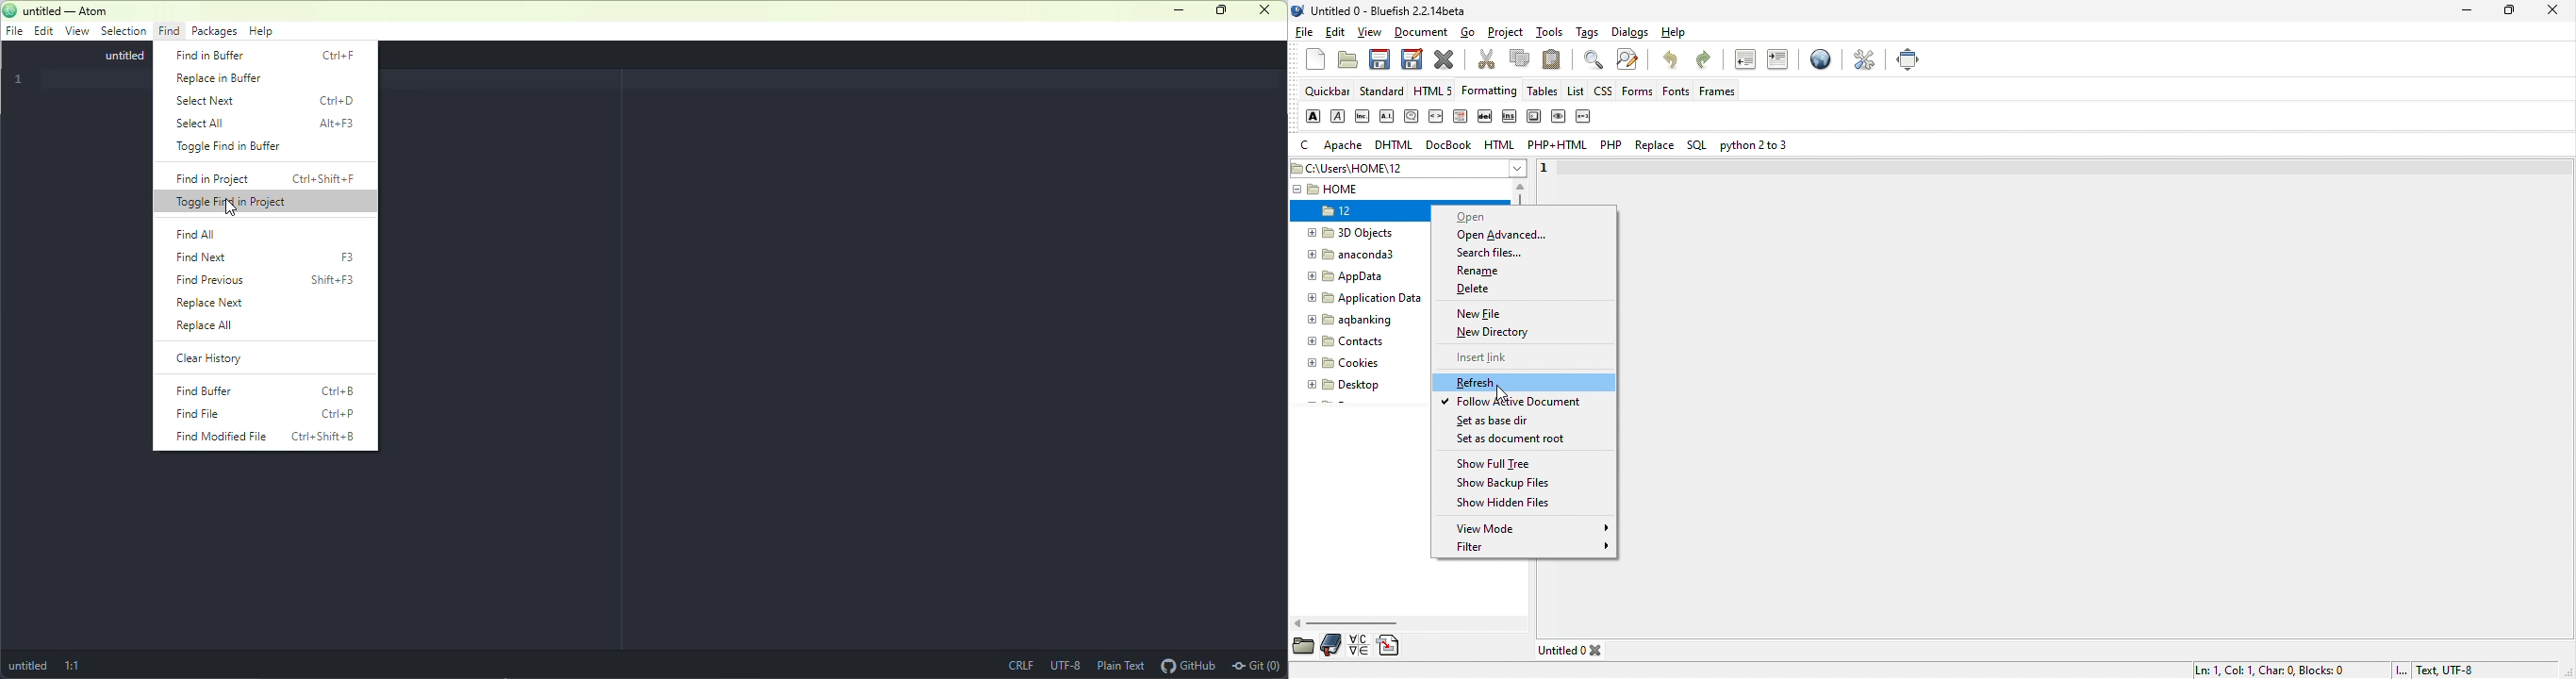  I want to click on untitled 0, so click(1575, 651).